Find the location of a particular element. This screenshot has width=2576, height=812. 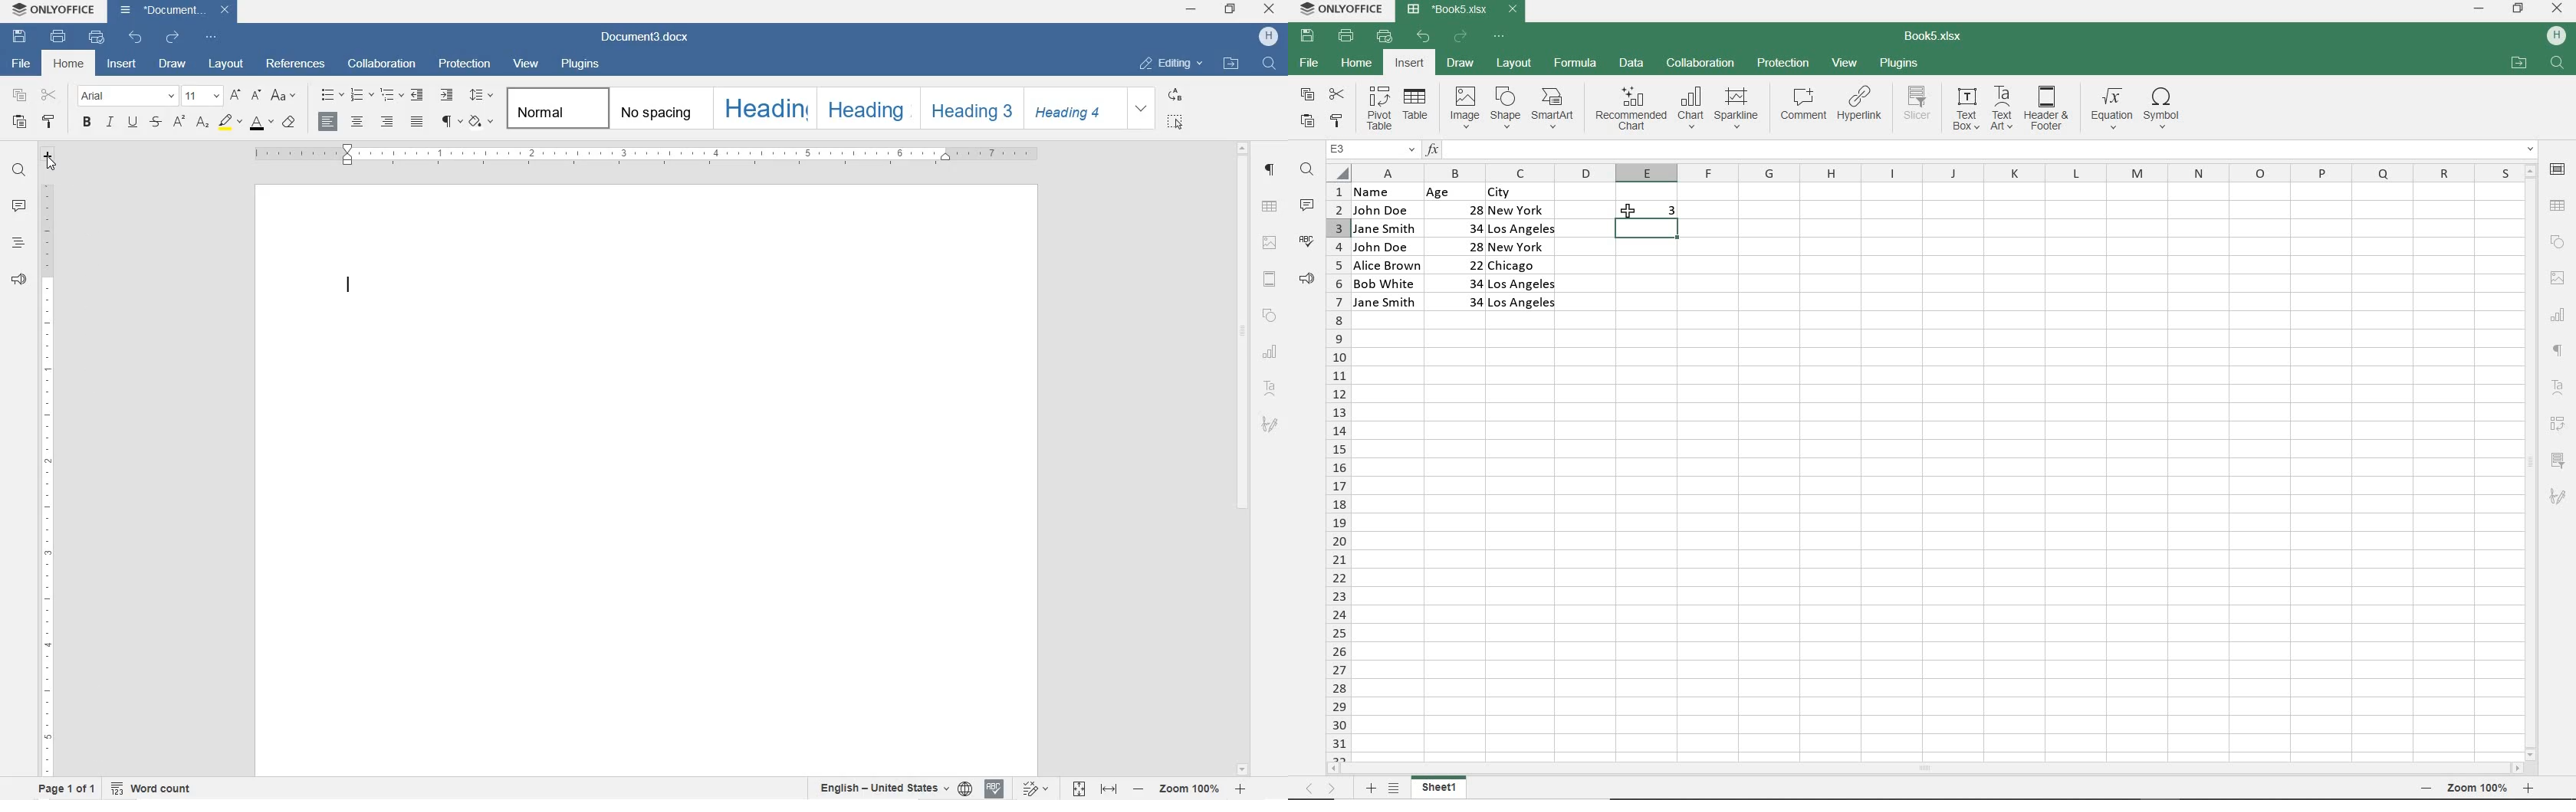

QUICK PRINT is located at coordinates (95, 38).